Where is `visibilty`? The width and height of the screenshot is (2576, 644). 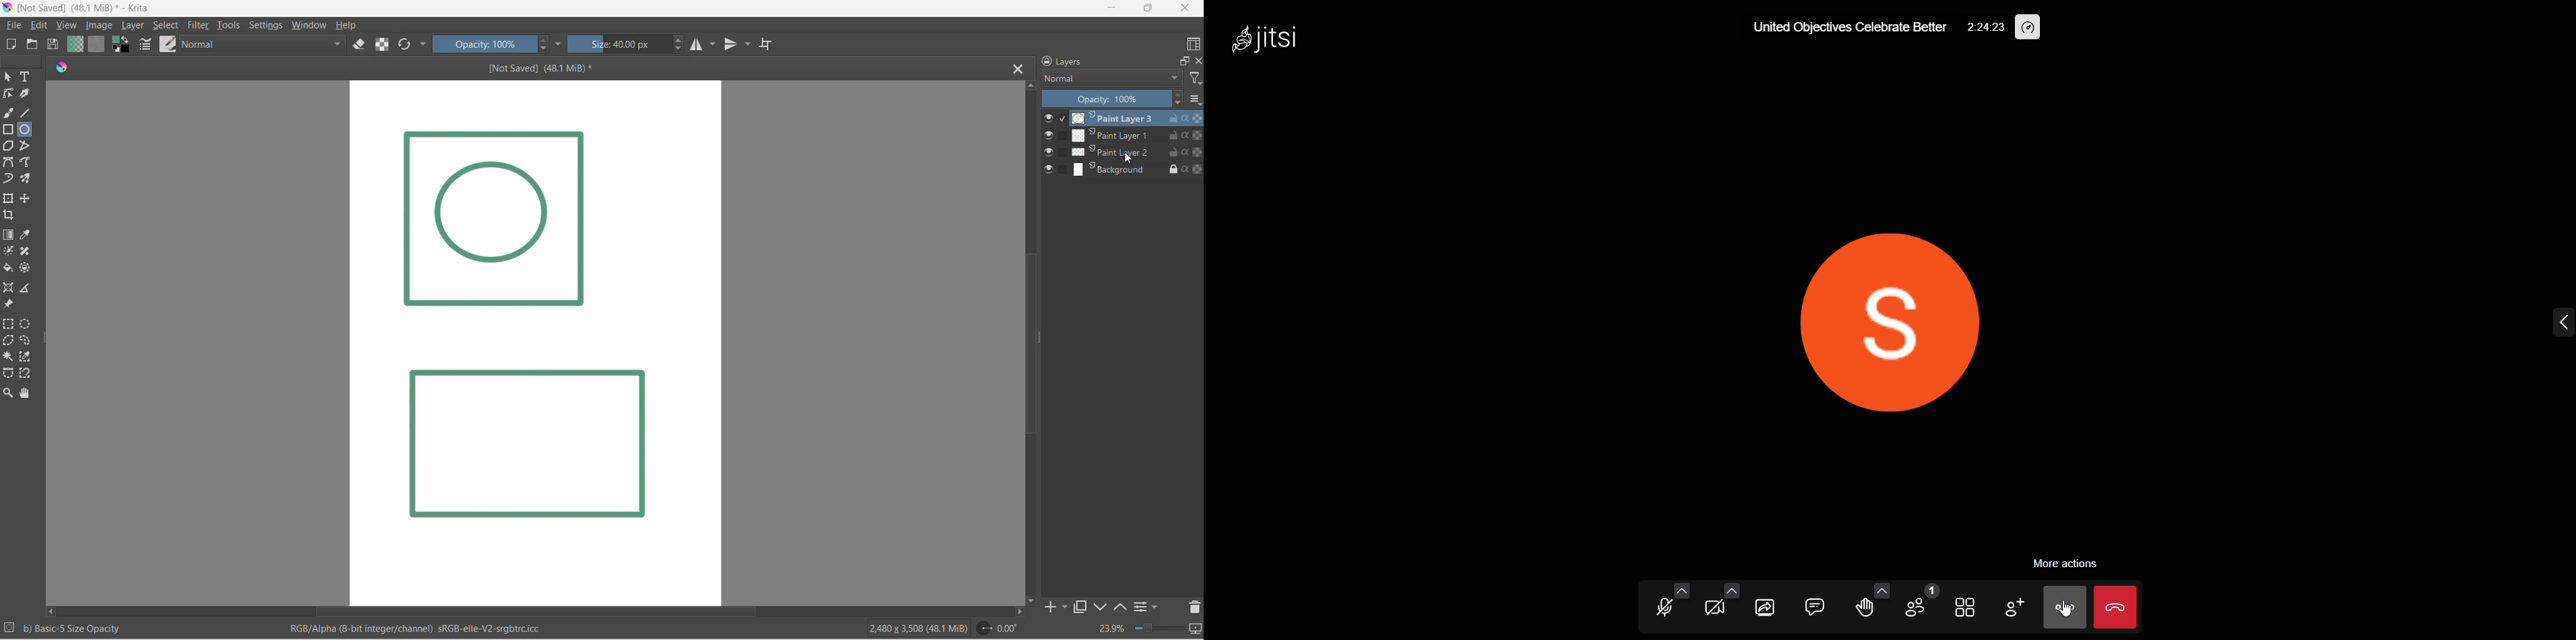
visibilty is located at coordinates (1049, 169).